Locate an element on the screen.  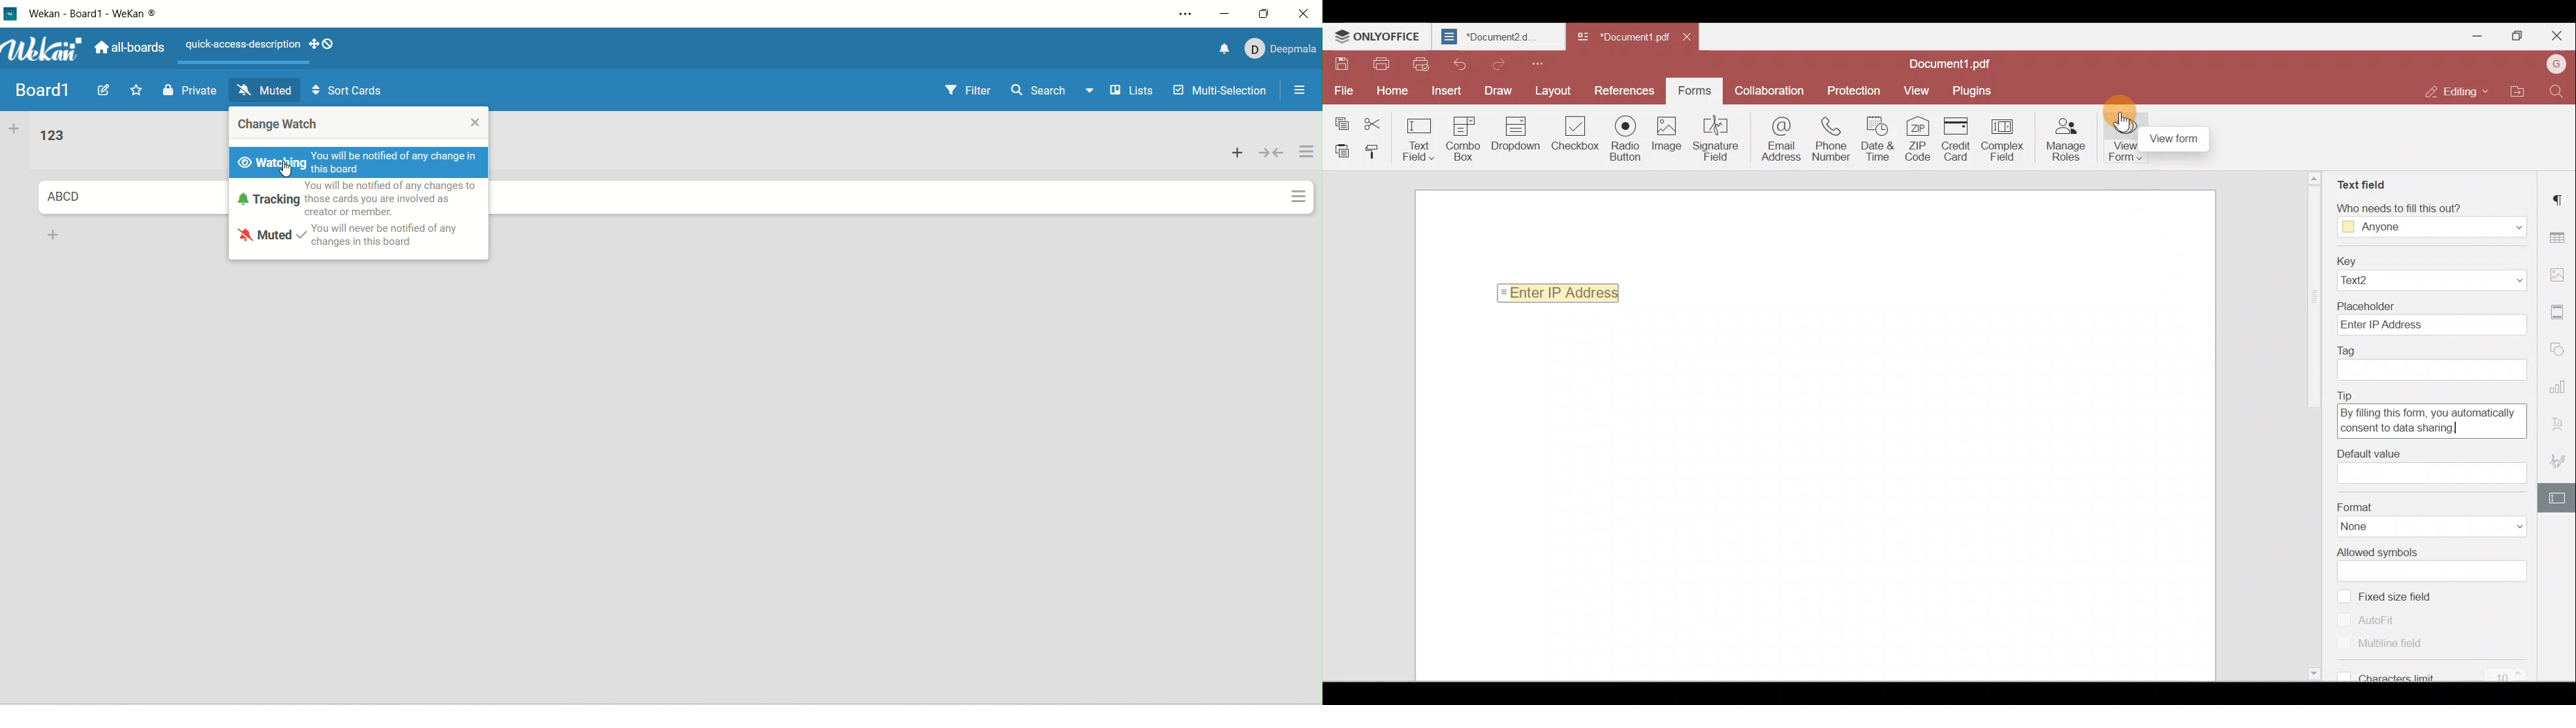
card title is located at coordinates (64, 197).